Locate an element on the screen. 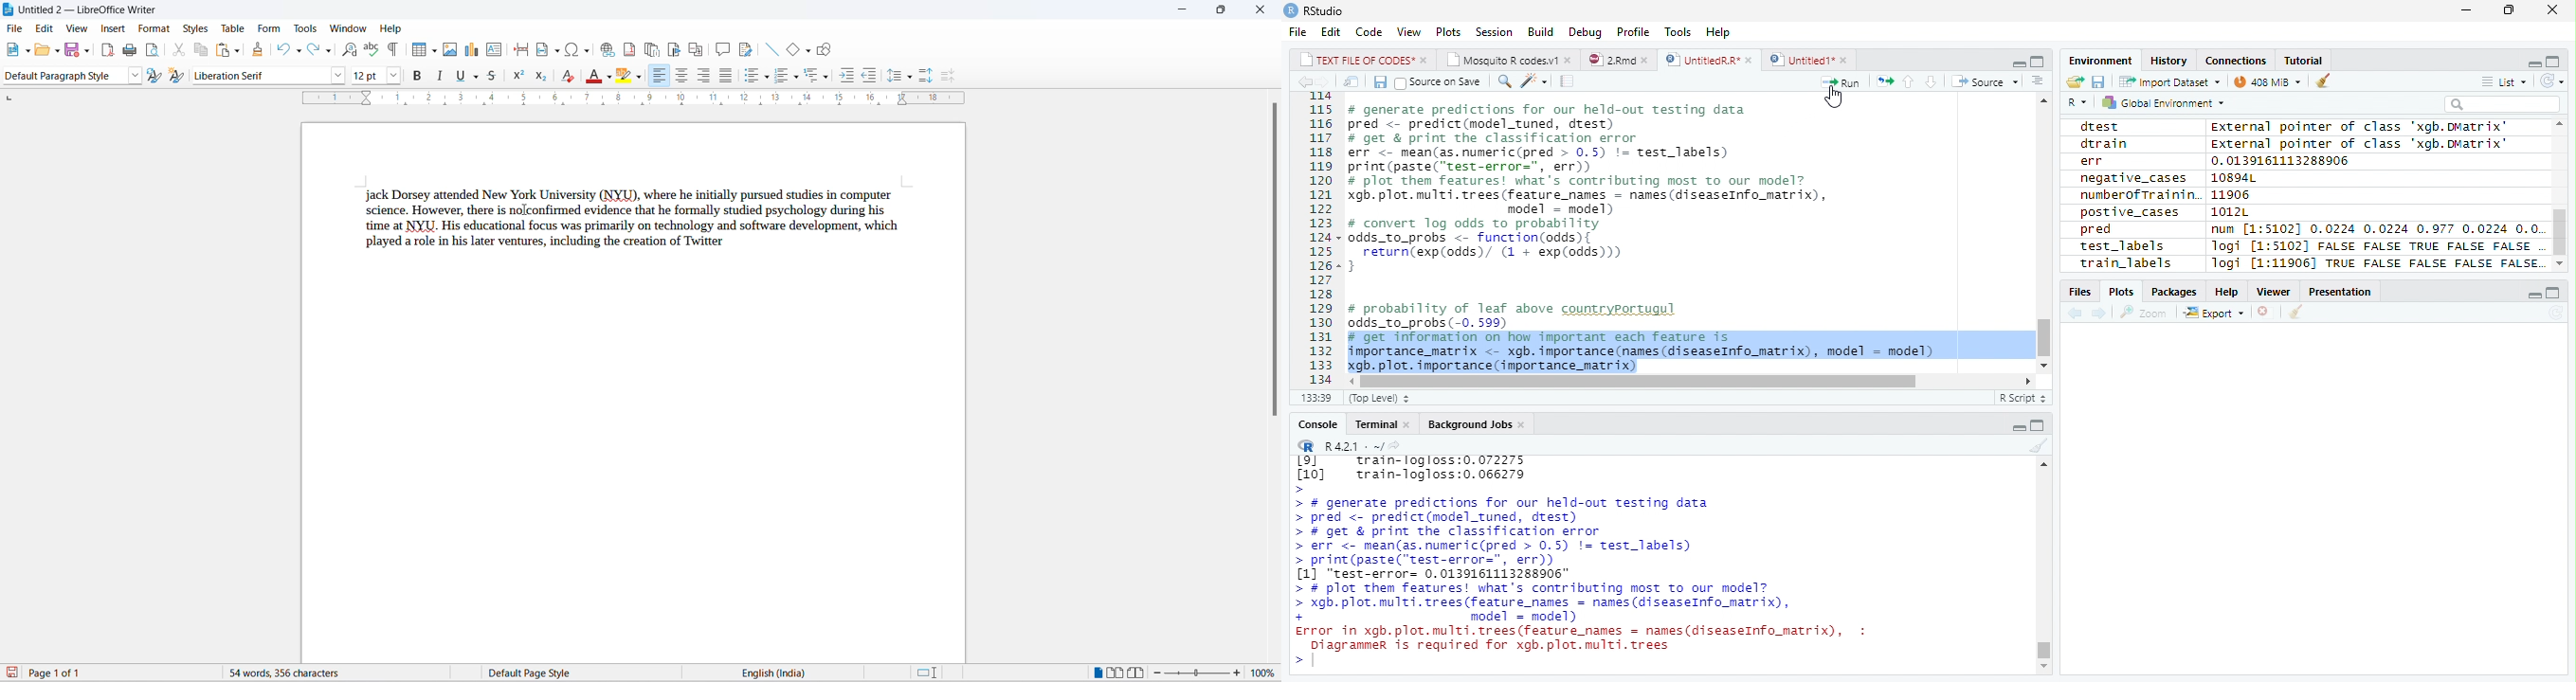 The image size is (2576, 700). Session is located at coordinates (1495, 31).